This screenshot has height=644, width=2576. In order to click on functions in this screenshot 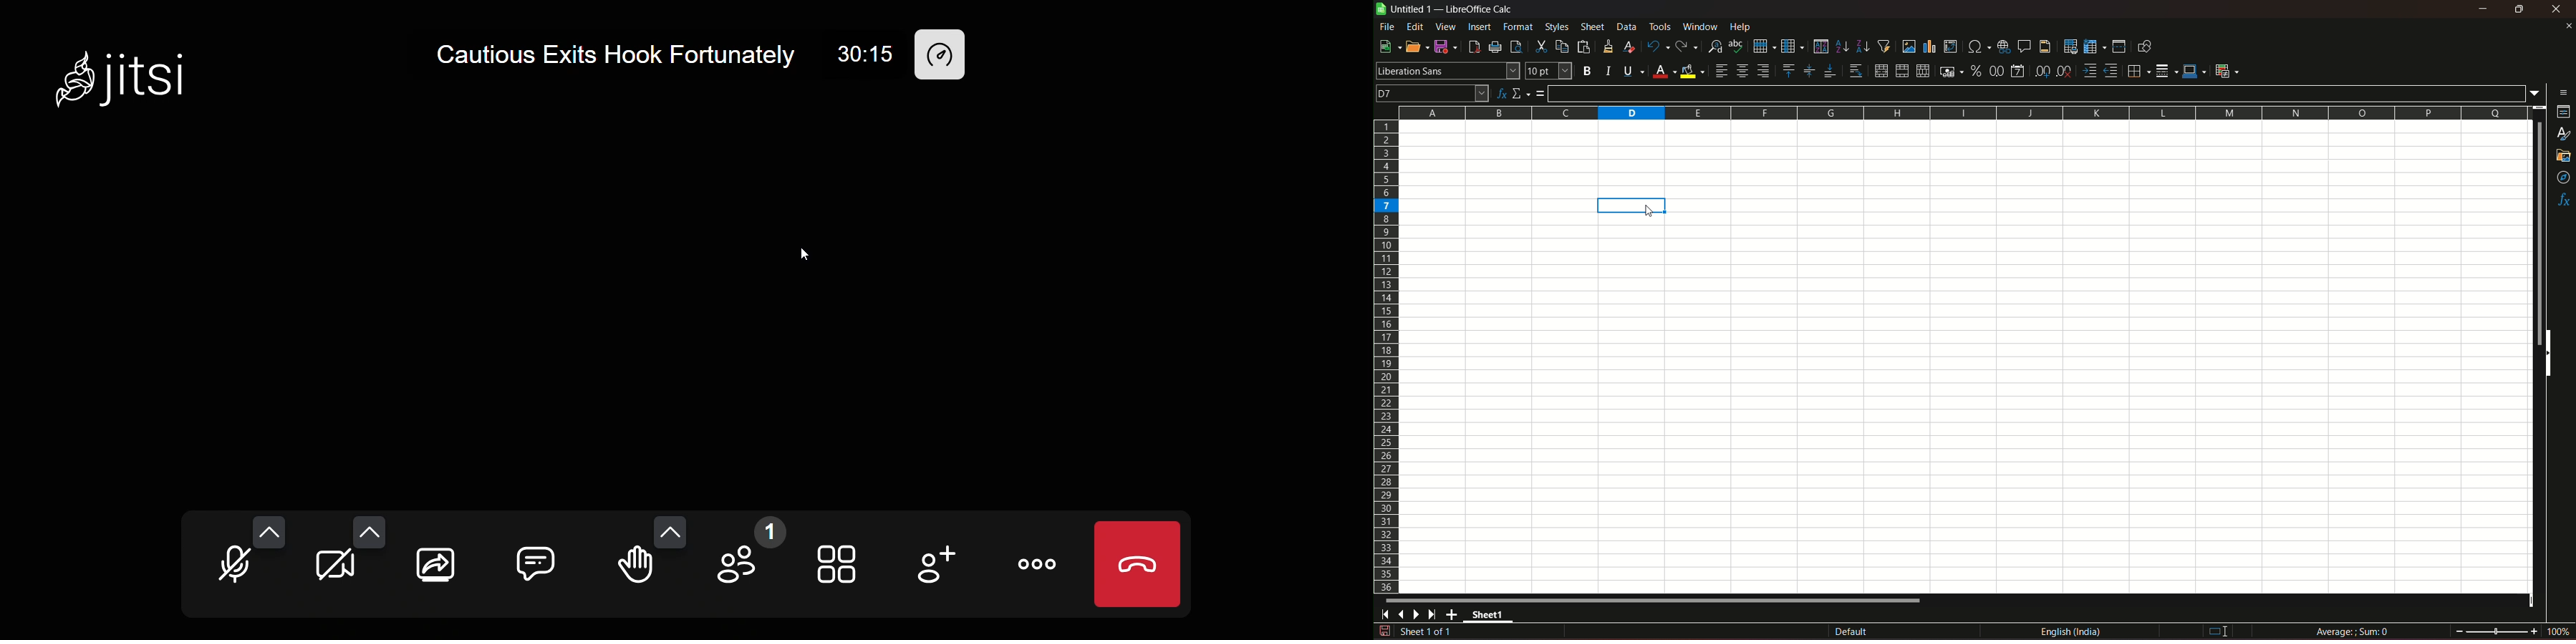, I will do `click(2564, 201)`.